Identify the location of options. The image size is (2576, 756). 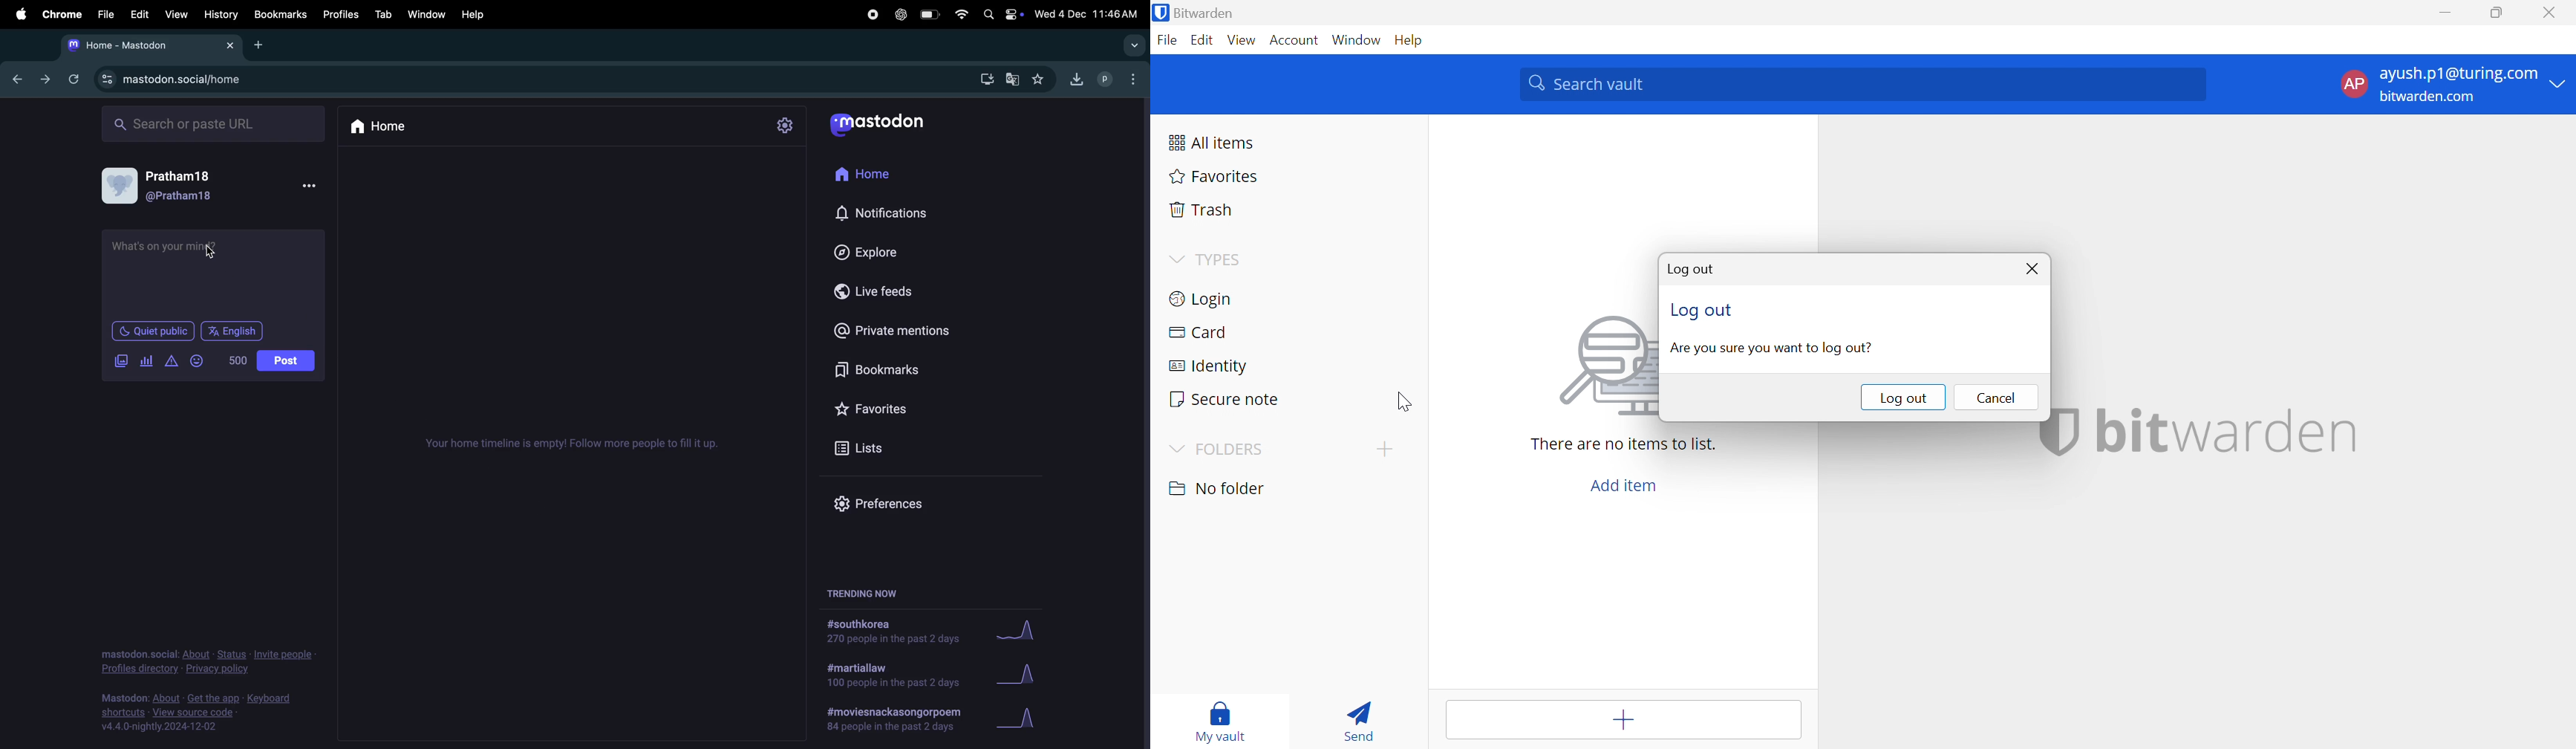
(317, 186).